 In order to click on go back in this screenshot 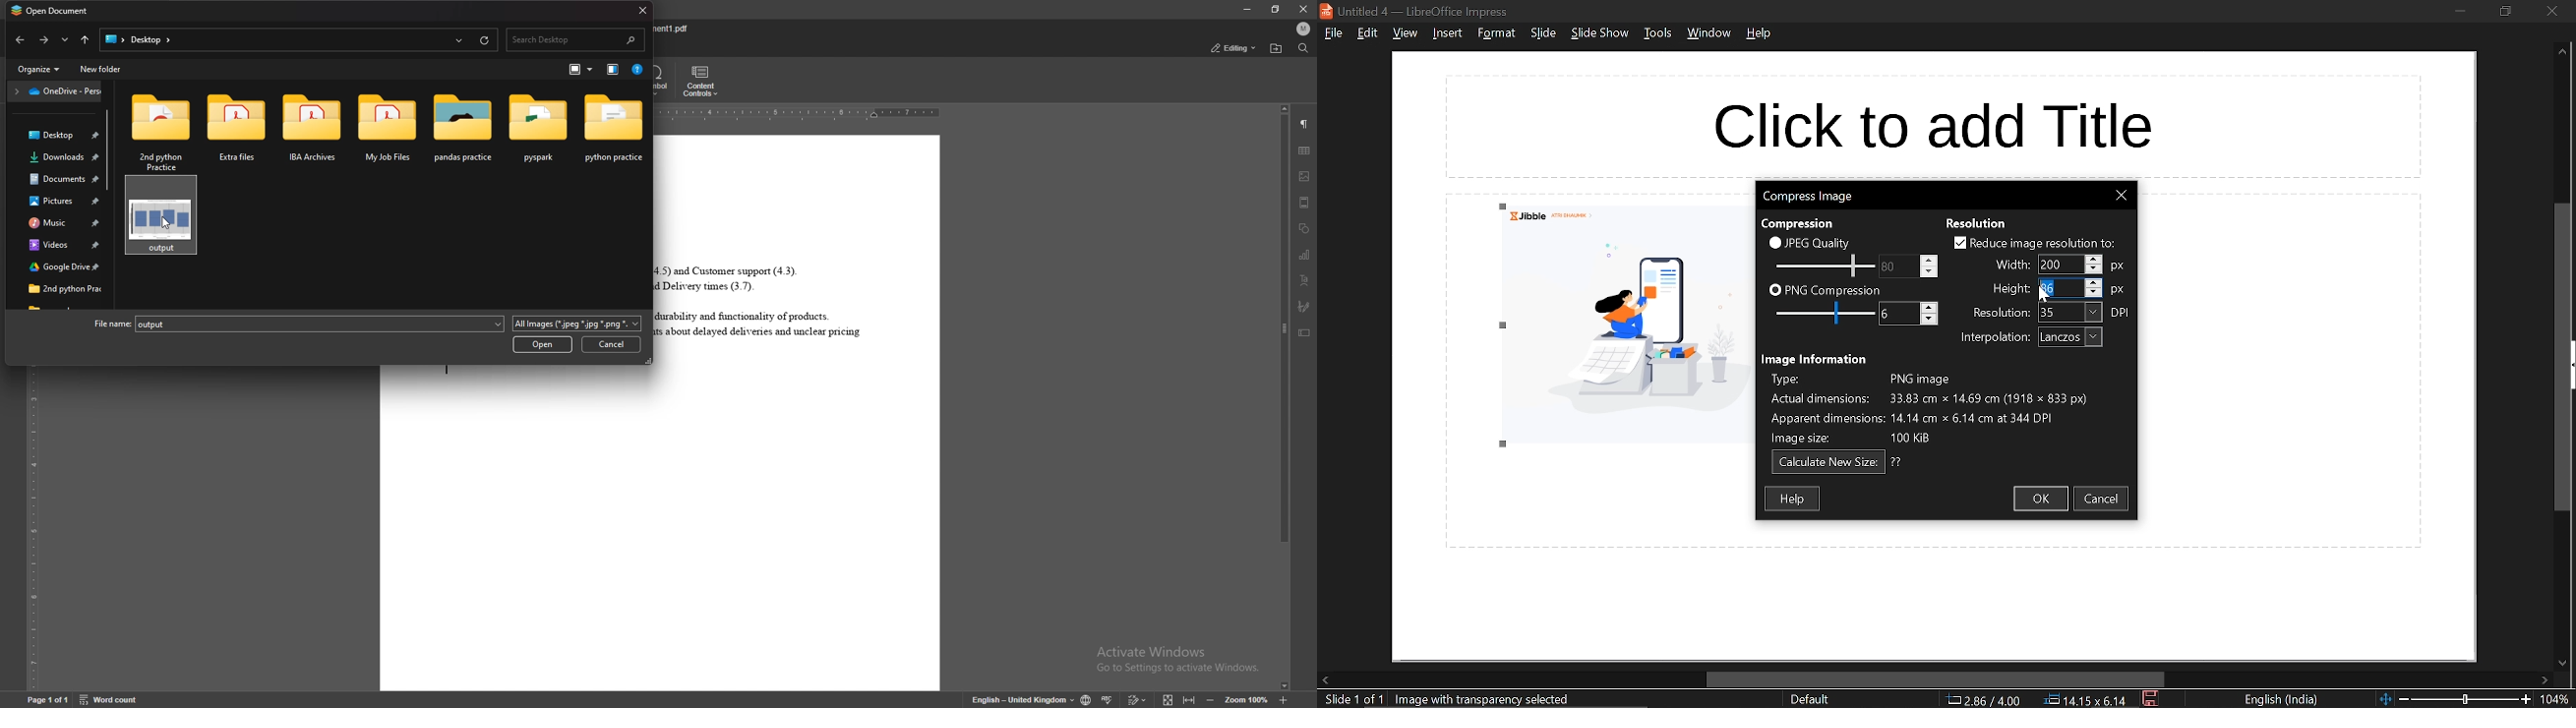, I will do `click(43, 40)`.